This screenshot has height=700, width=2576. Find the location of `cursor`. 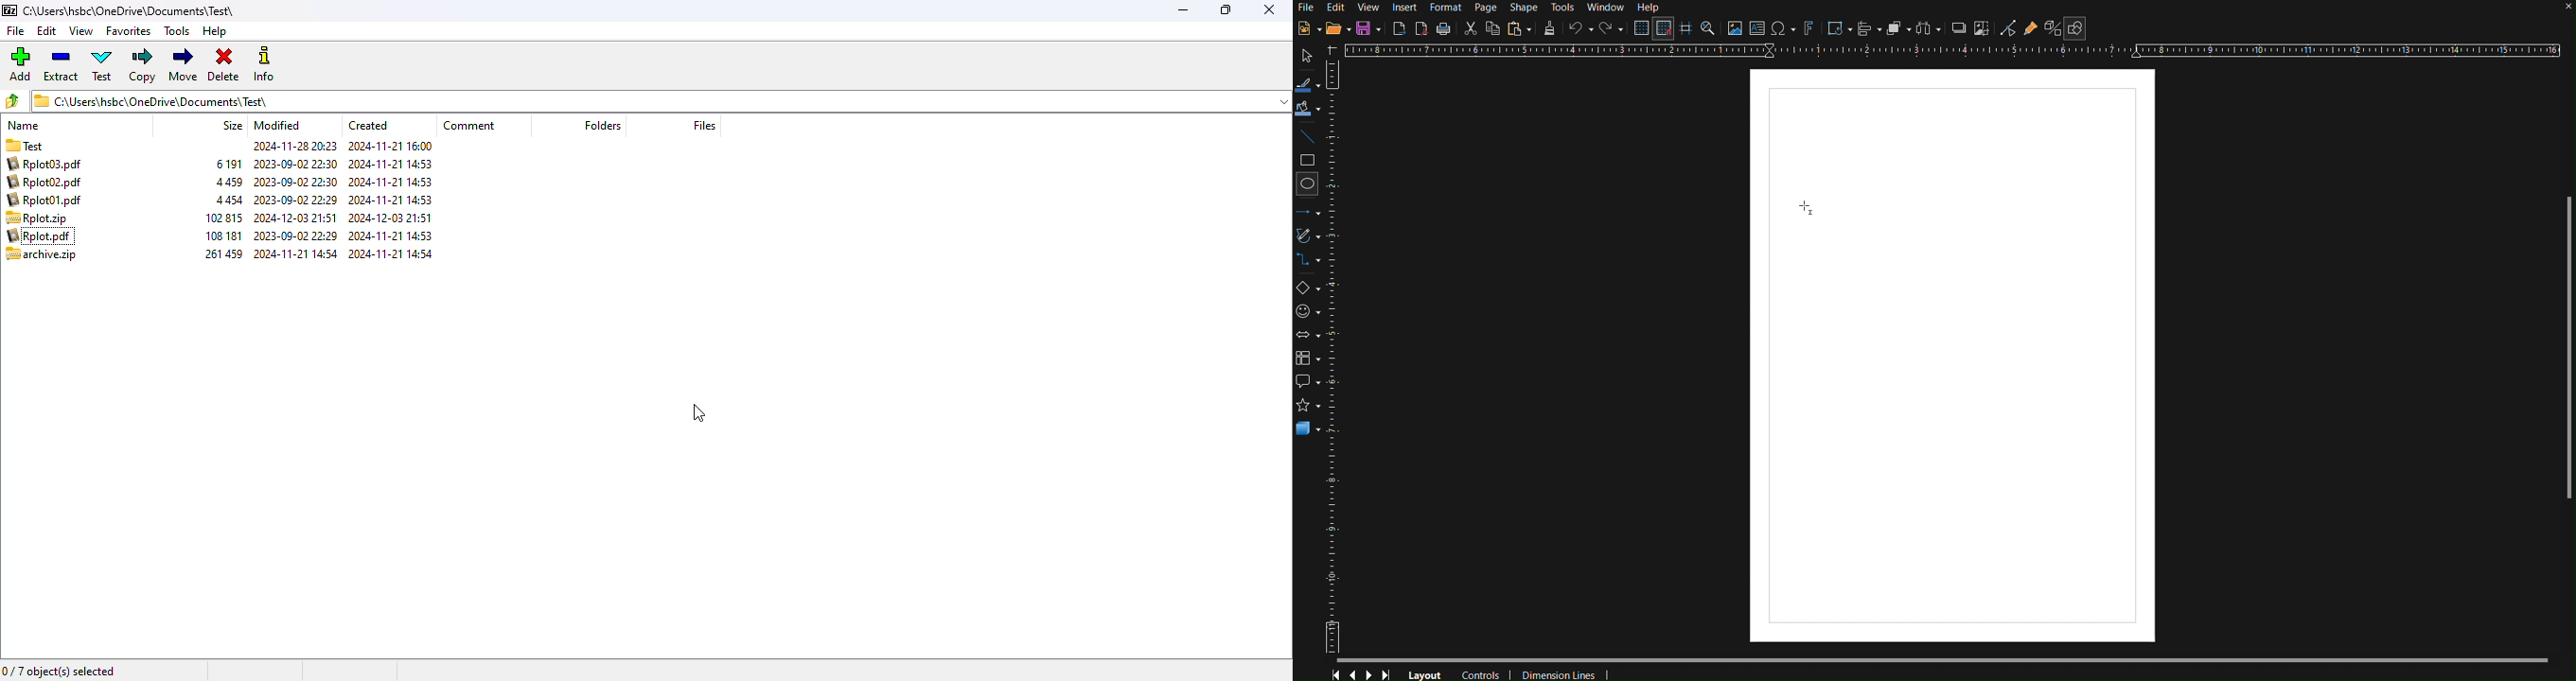

cursor is located at coordinates (698, 413).